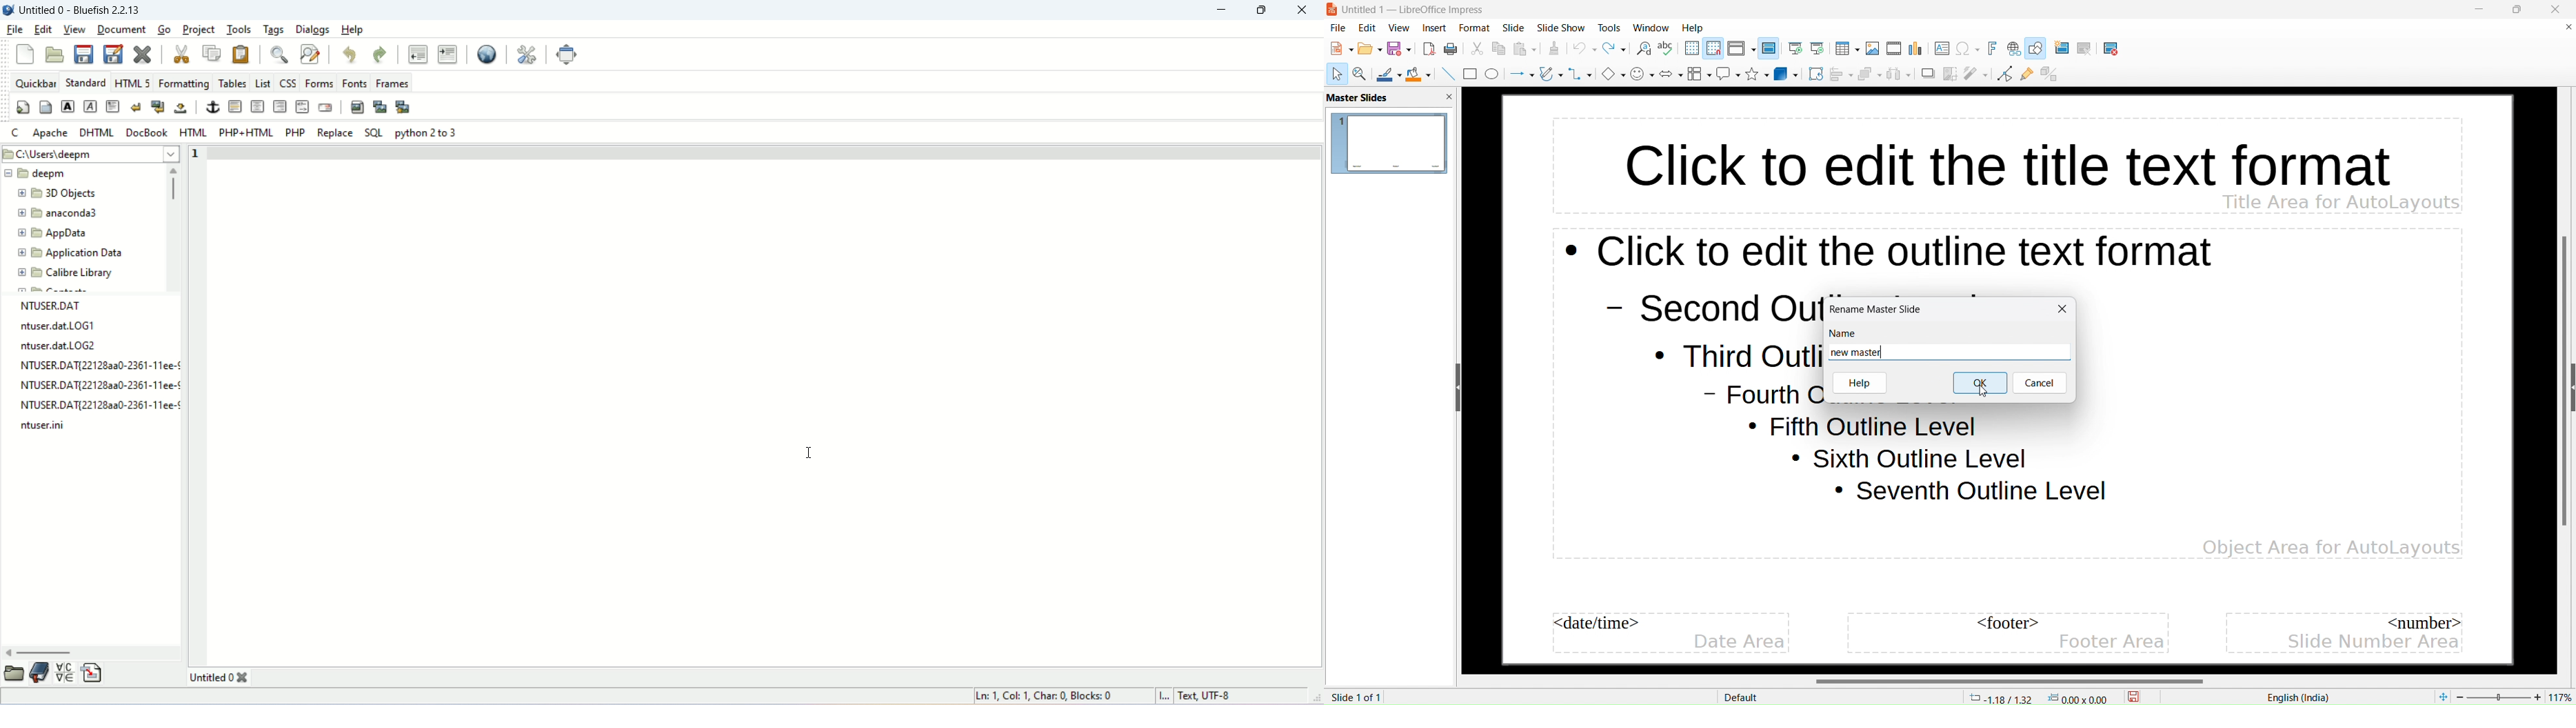 The height and width of the screenshot is (728, 2576). What do you see at coordinates (379, 53) in the screenshot?
I see `redo` at bounding box center [379, 53].